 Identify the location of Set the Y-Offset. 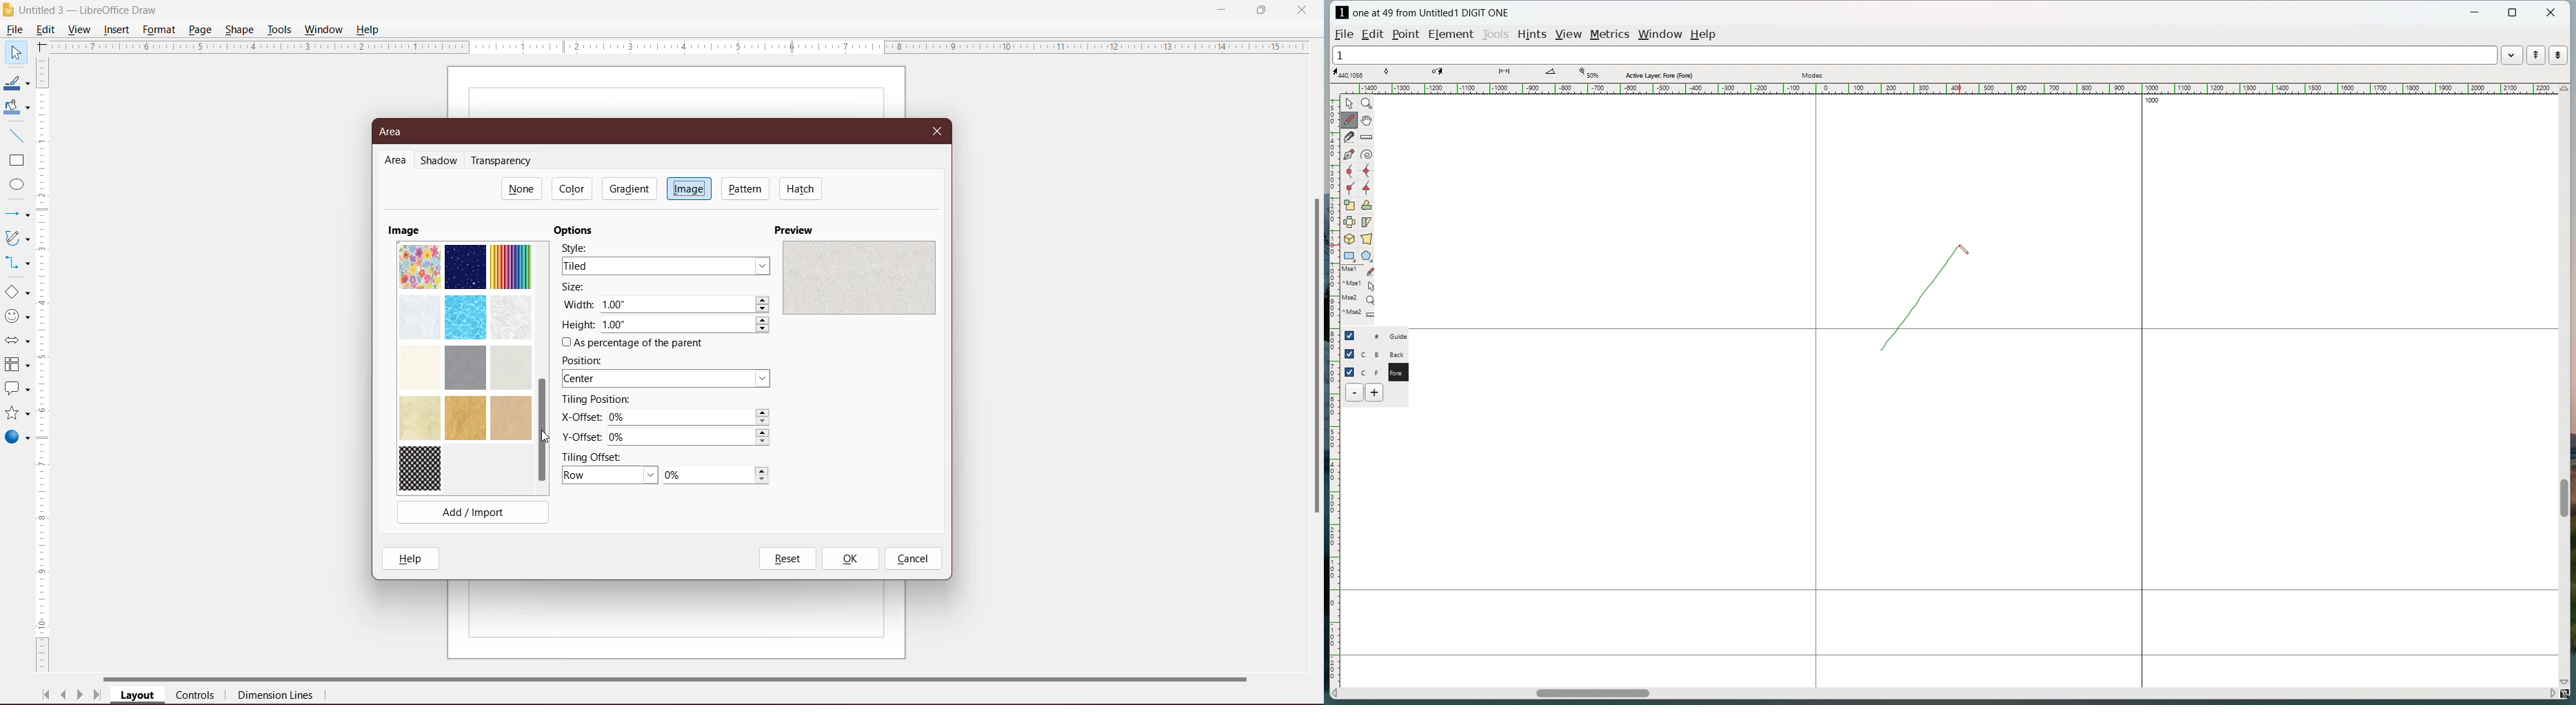
(692, 437).